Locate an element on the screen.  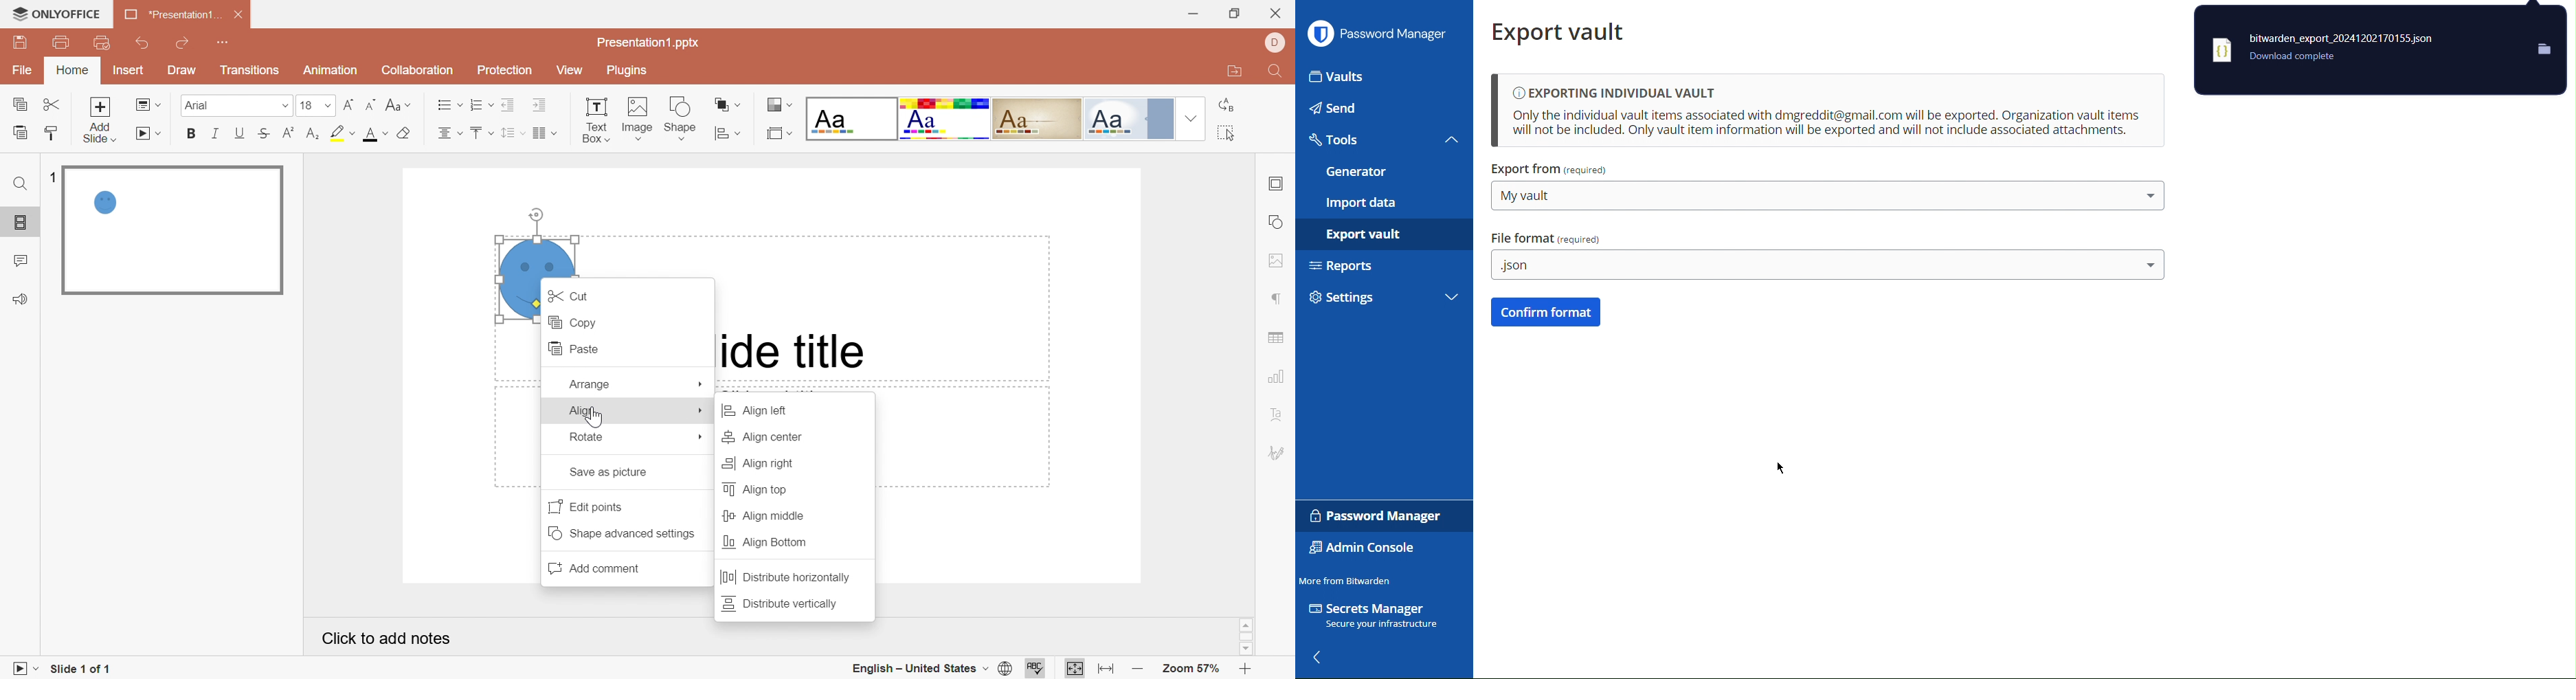
Feedback & Support is located at coordinates (22, 300).